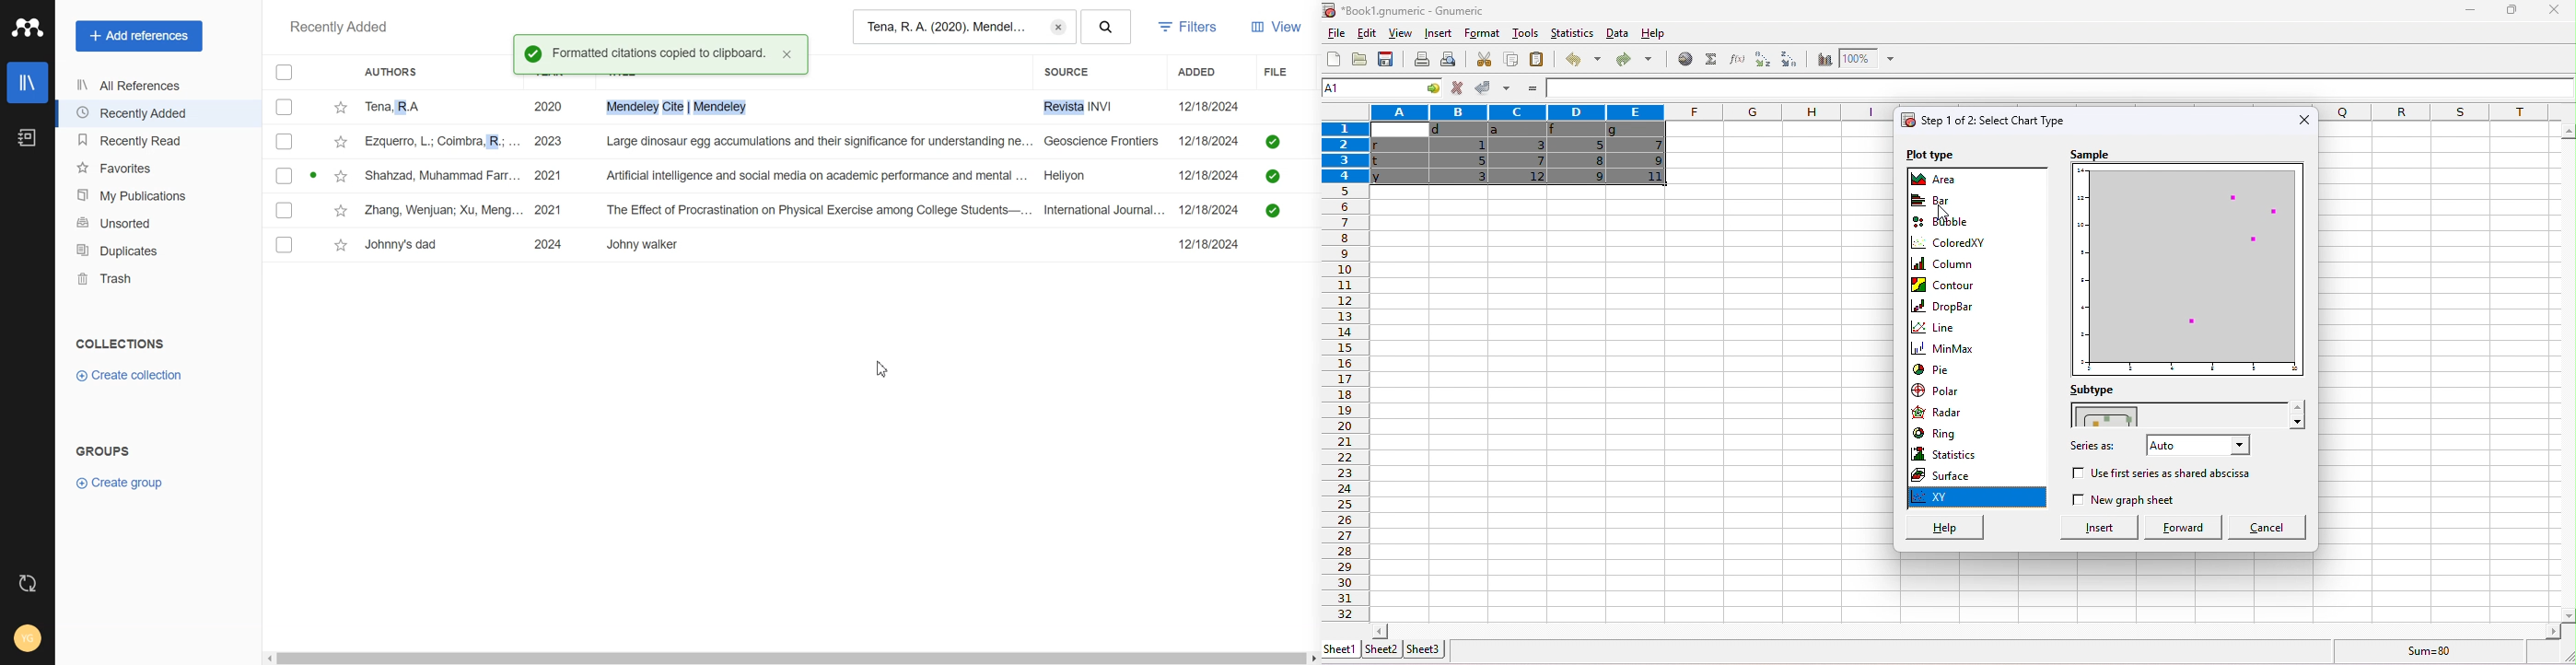  Describe the element at coordinates (533, 53) in the screenshot. I see `Success ` at that location.